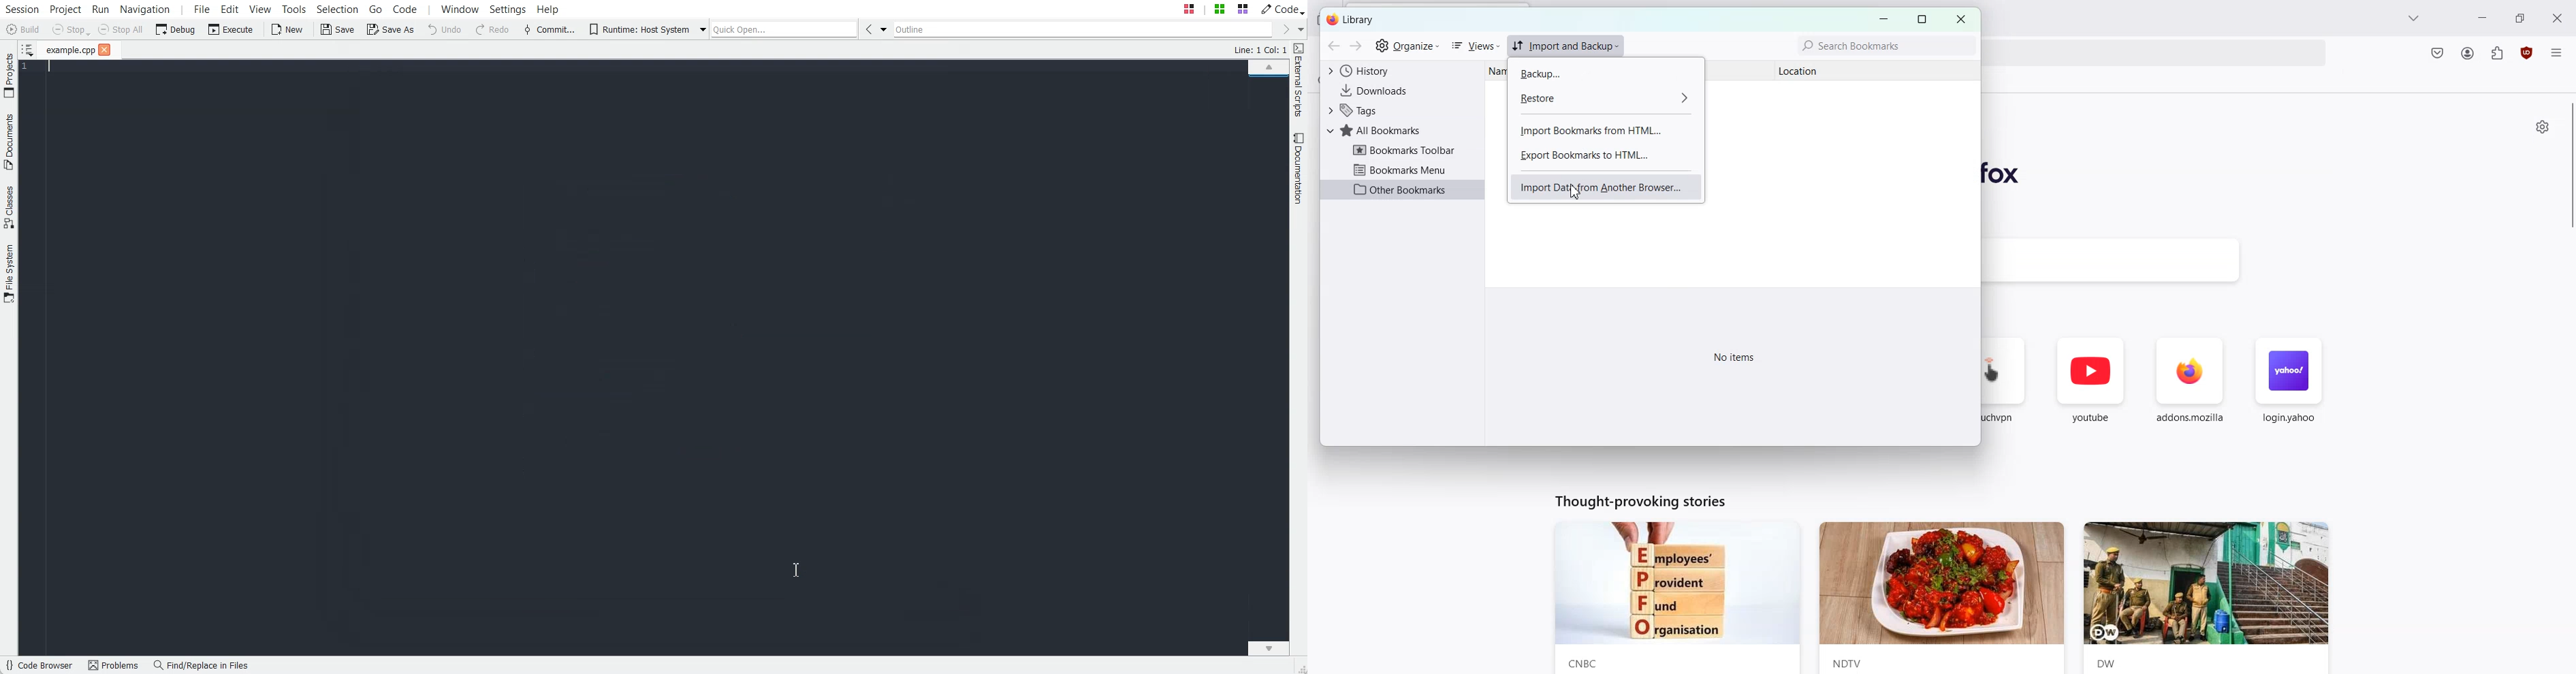 The image size is (2576, 700). Describe the element at coordinates (2526, 53) in the screenshot. I see `uBlock Origin` at that location.